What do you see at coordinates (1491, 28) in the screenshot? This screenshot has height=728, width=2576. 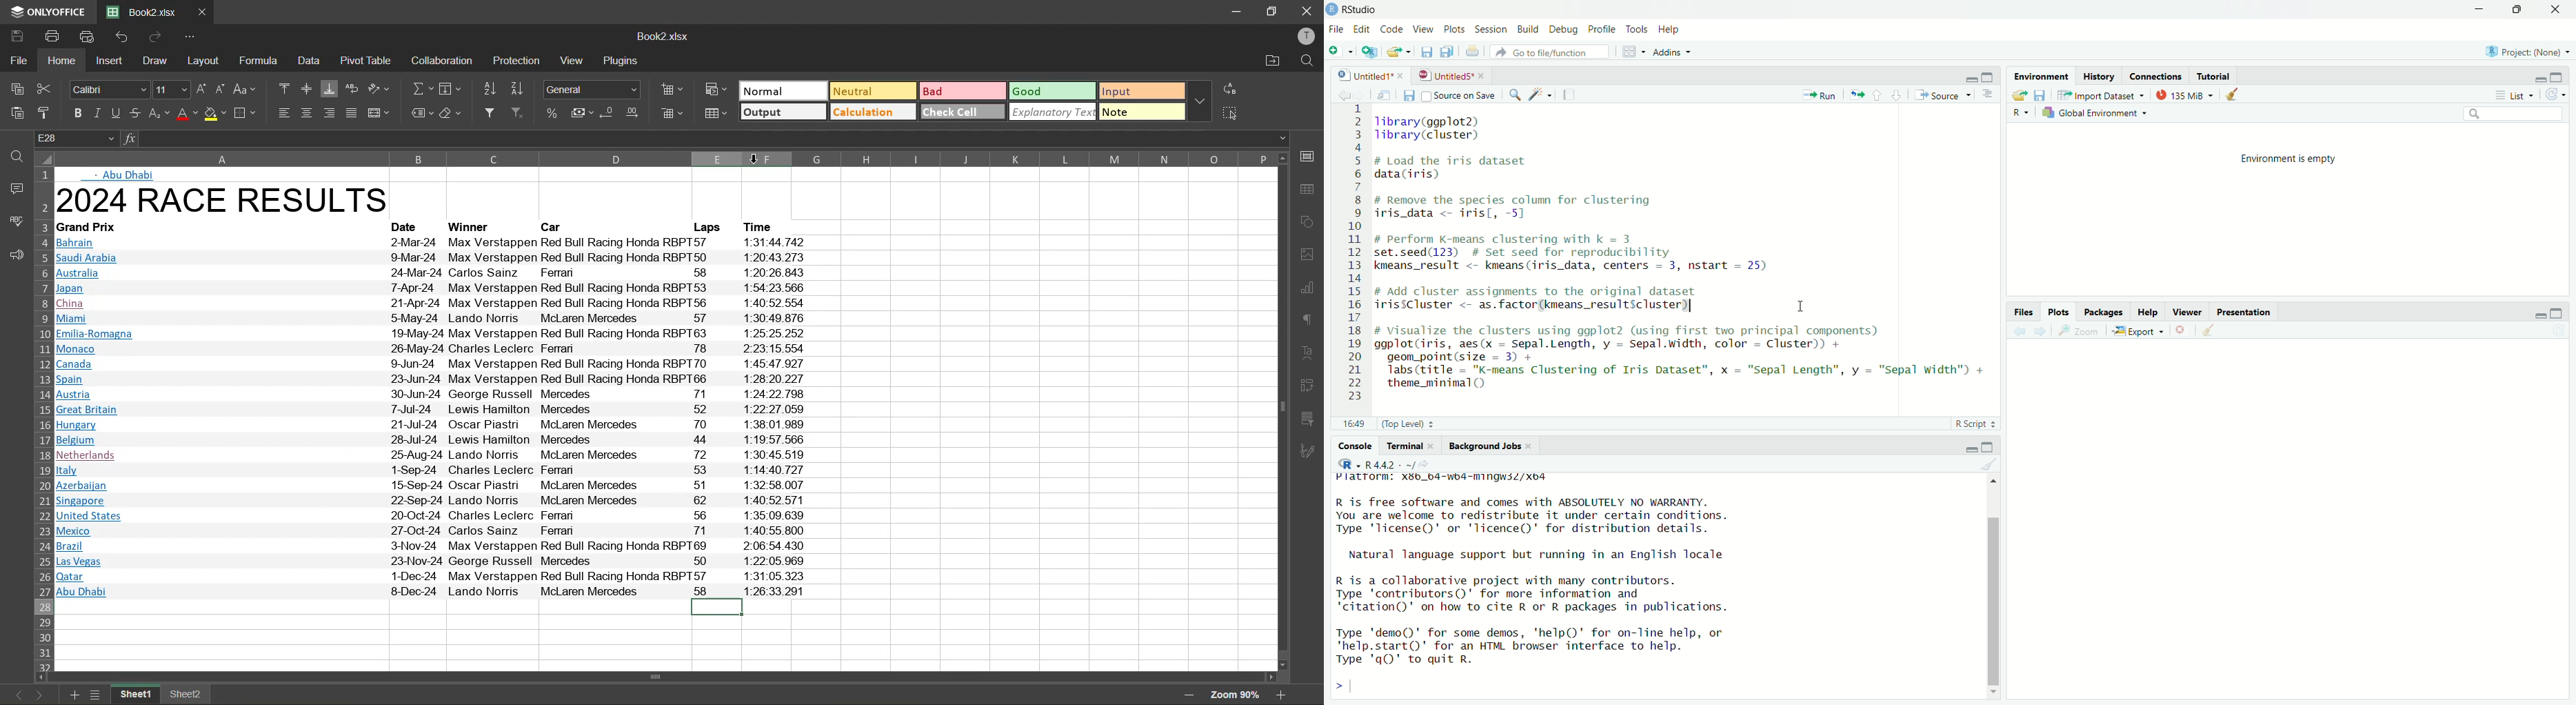 I see `session` at bounding box center [1491, 28].